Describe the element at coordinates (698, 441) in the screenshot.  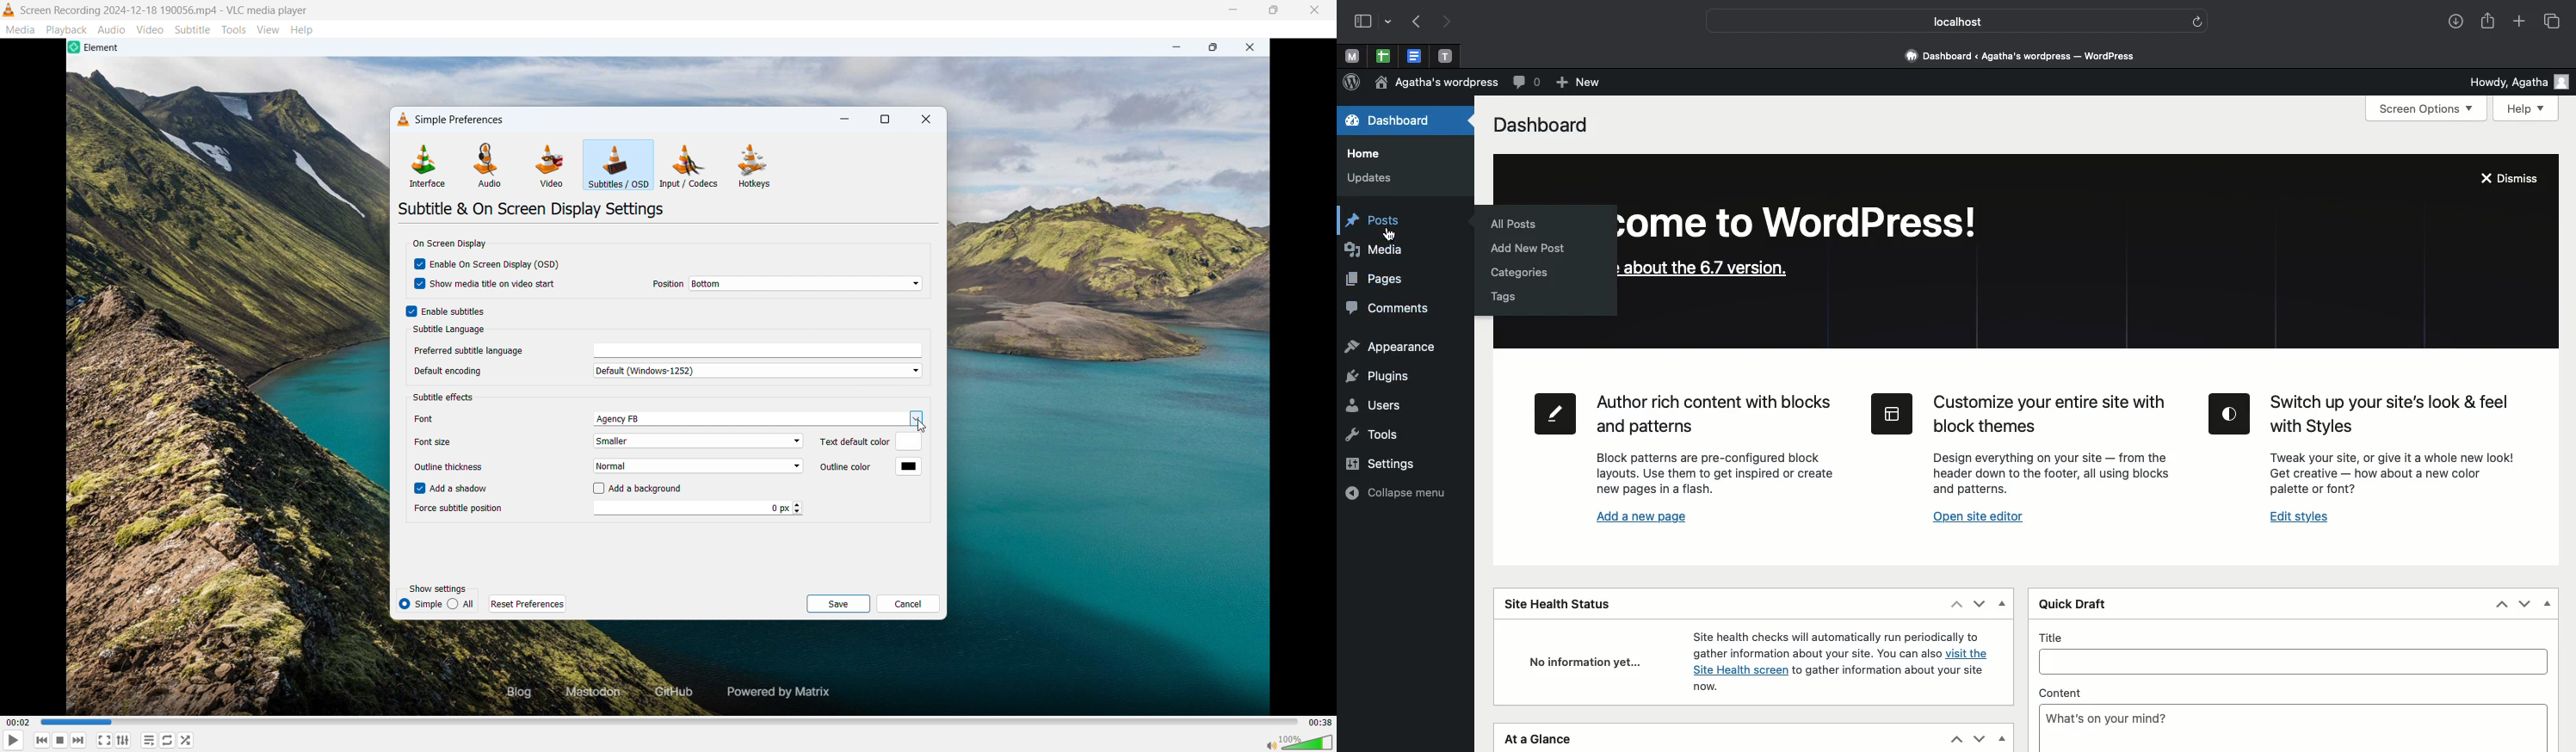
I see `set font size` at that location.